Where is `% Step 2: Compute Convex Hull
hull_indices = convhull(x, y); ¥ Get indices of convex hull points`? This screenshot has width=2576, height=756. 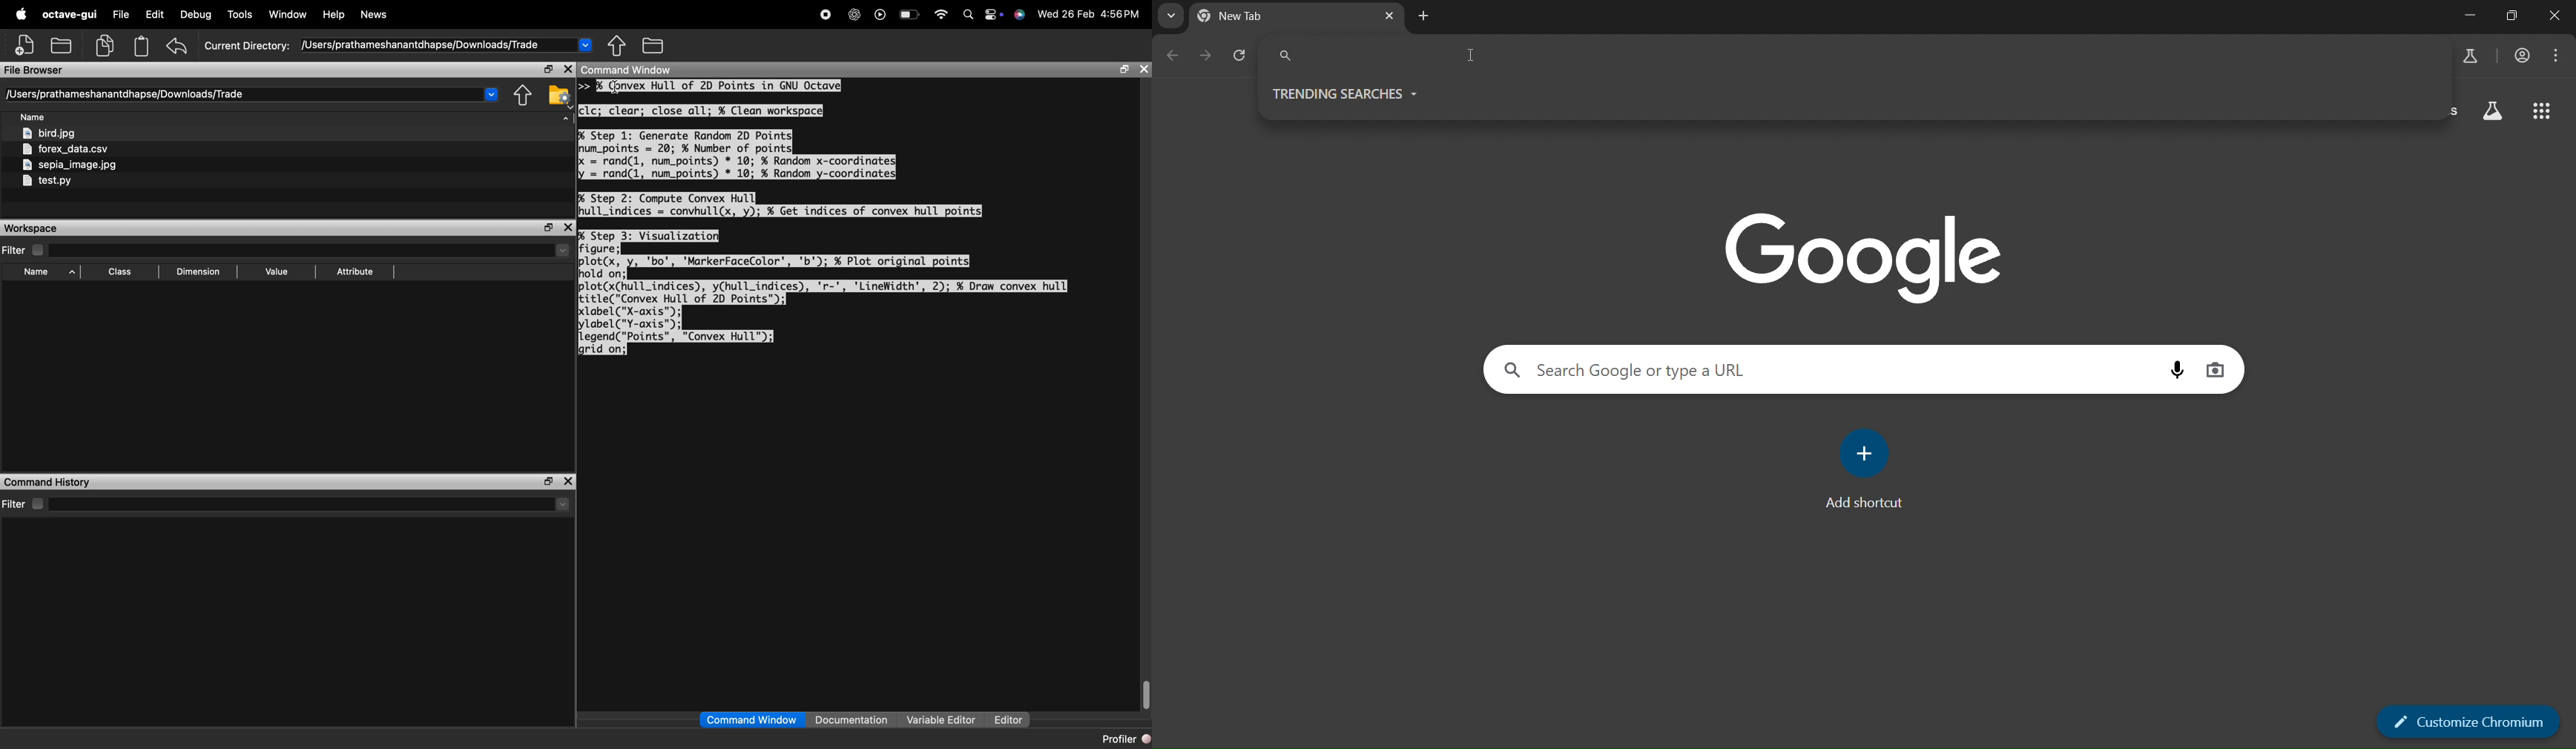 % Step 2: Compute Convex Hull
hull_indices = convhull(x, y); ¥ Get indices of convex hull points is located at coordinates (780, 204).